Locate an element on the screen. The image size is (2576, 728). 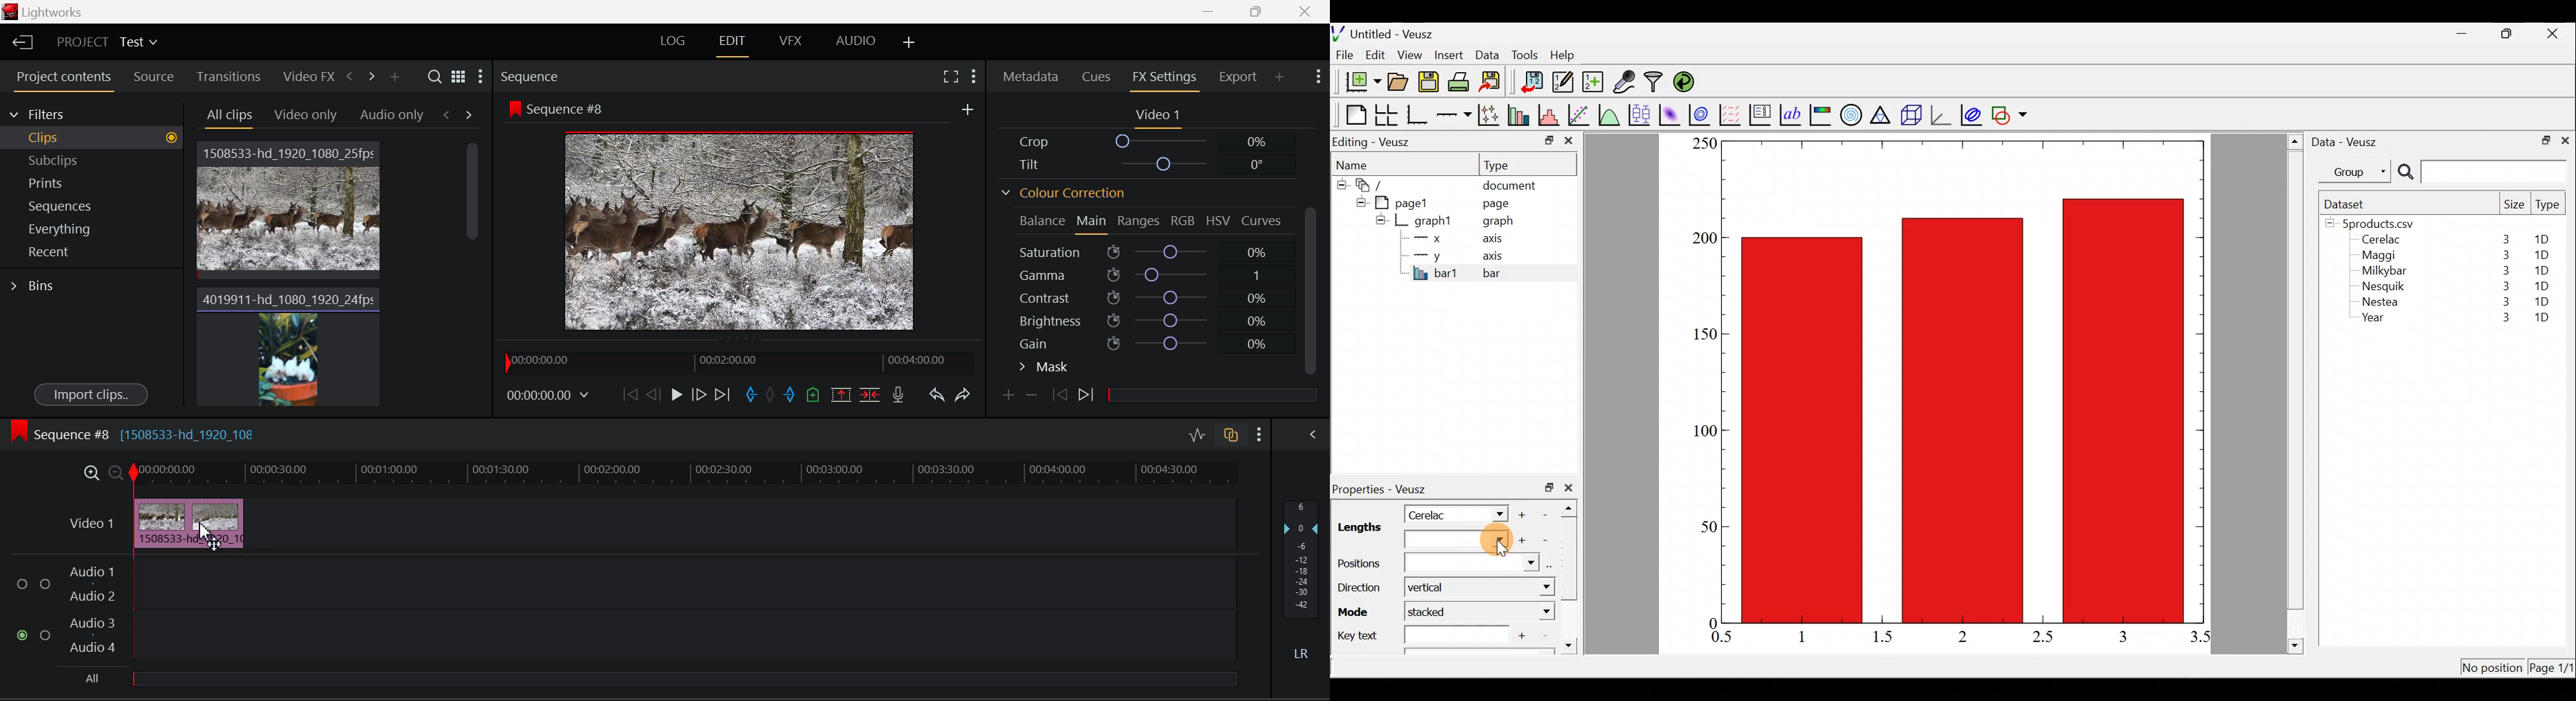
axis is located at coordinates (1497, 240).